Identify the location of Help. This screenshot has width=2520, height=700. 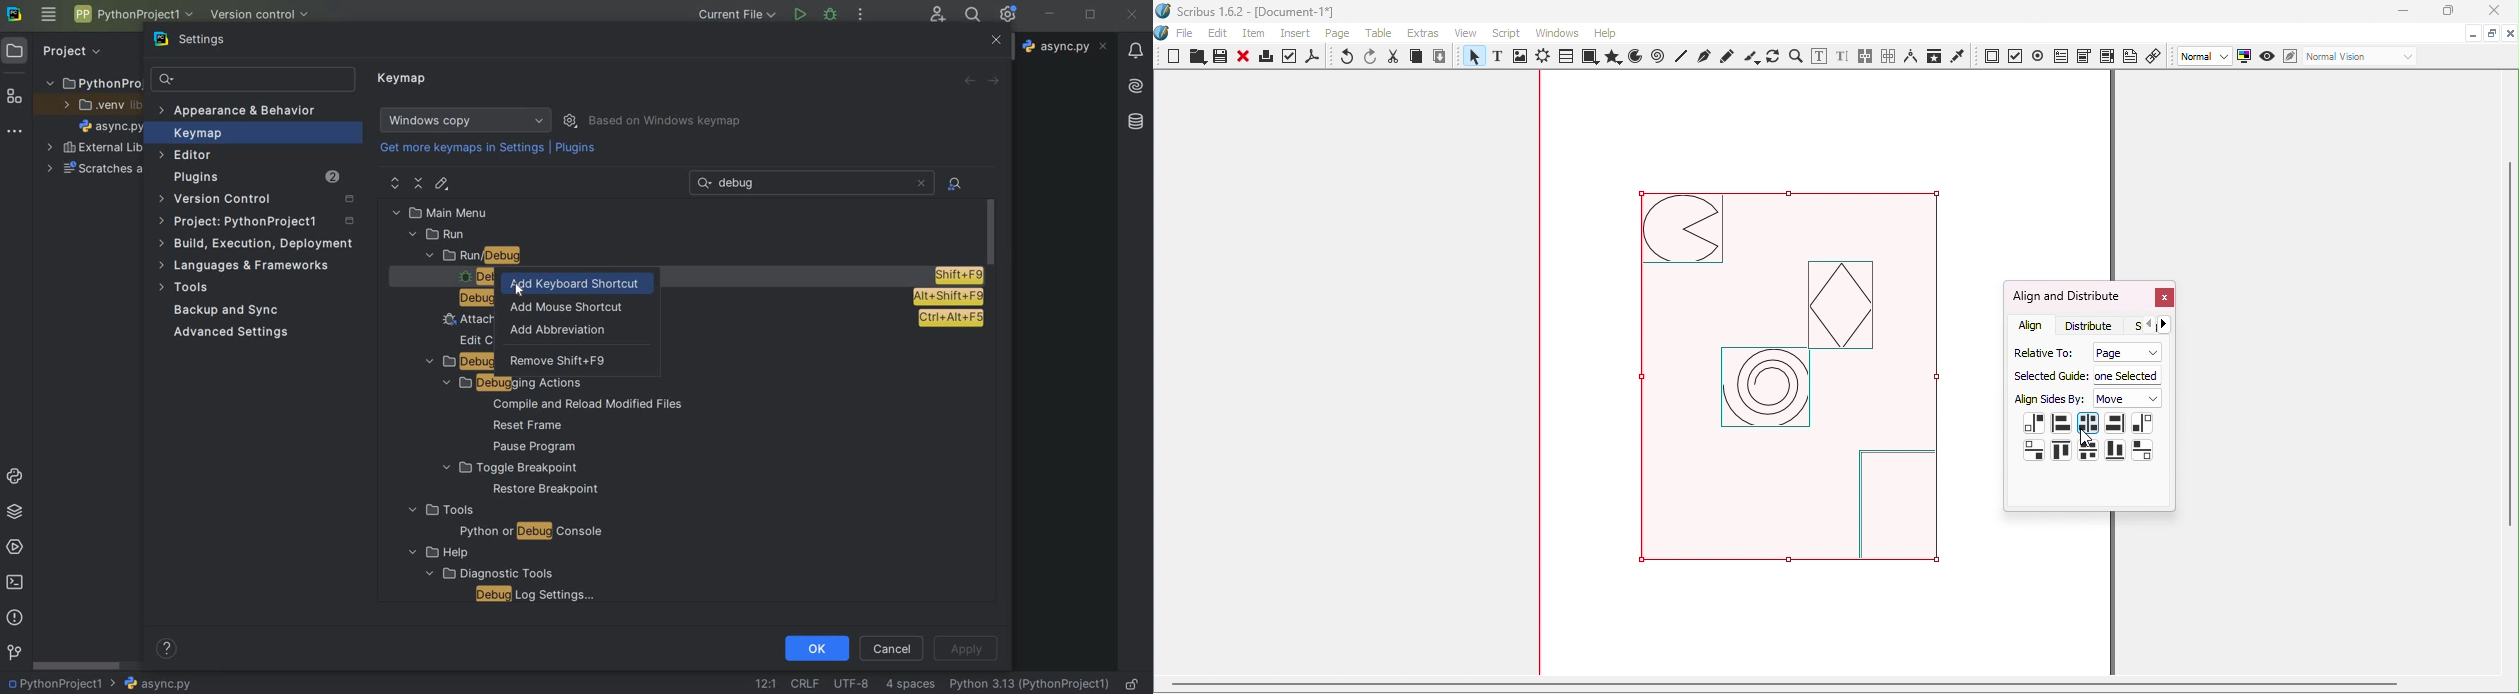
(1605, 33).